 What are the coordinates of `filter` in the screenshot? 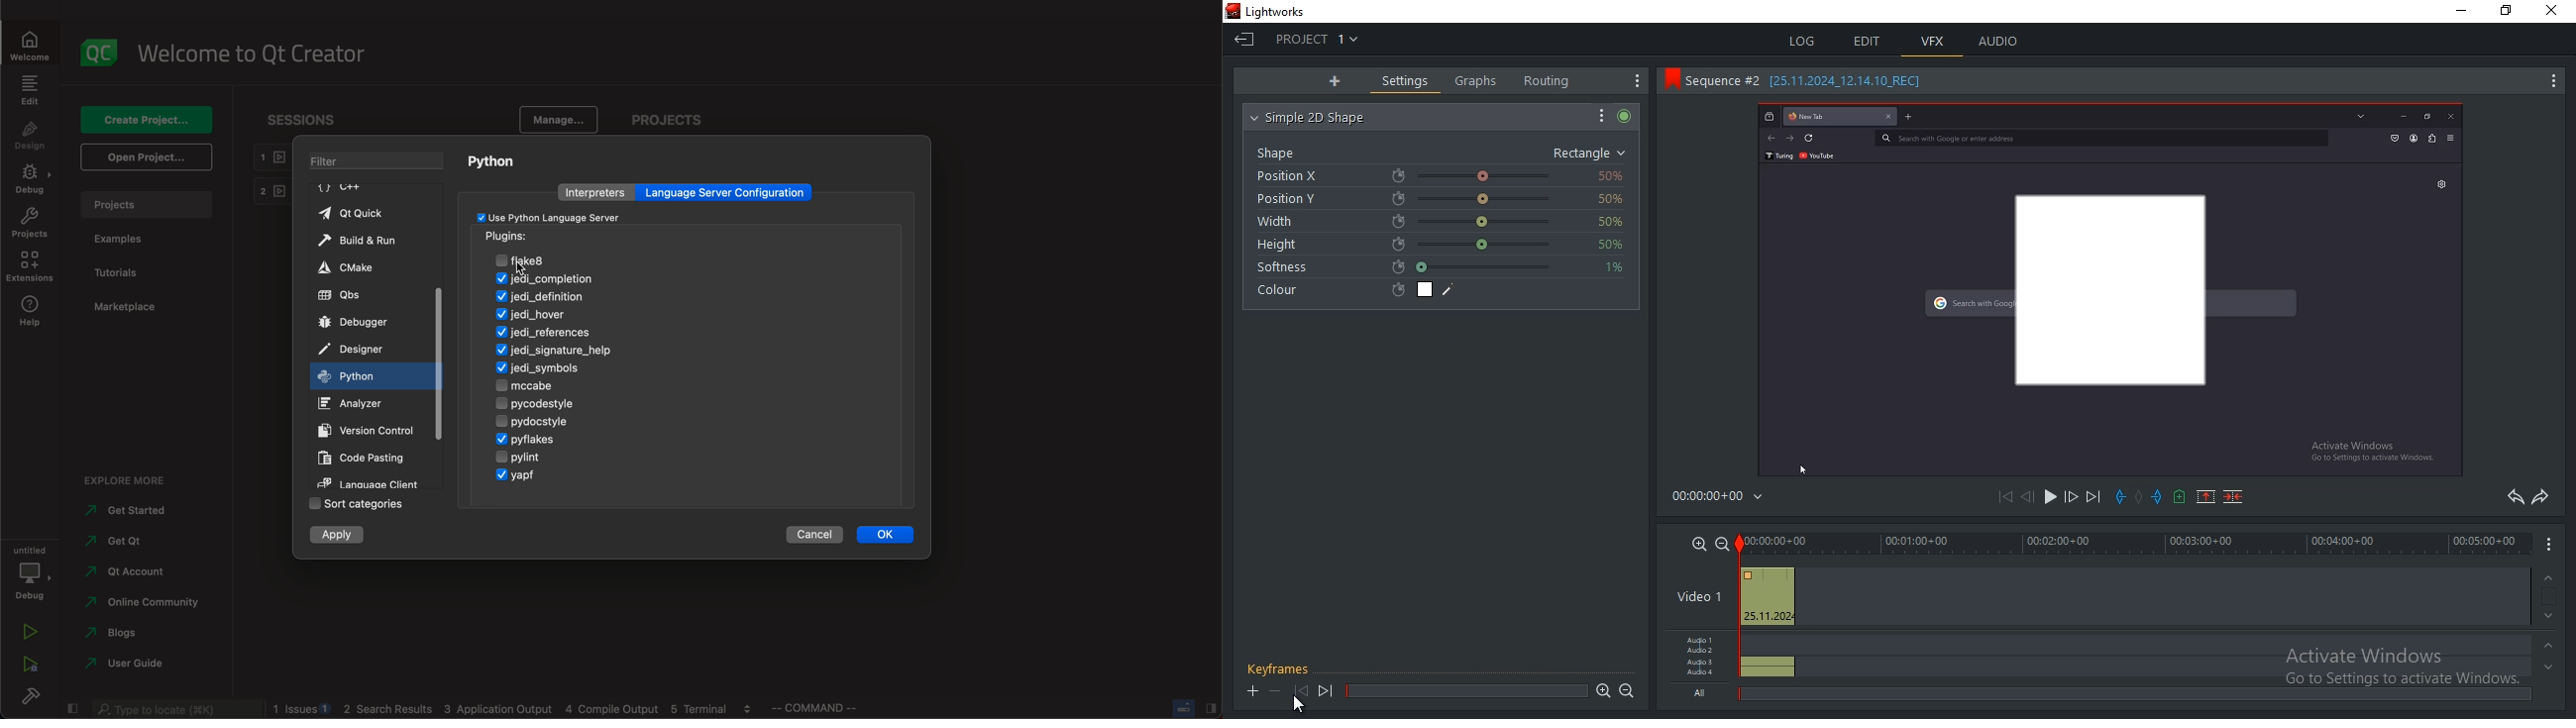 It's located at (379, 161).